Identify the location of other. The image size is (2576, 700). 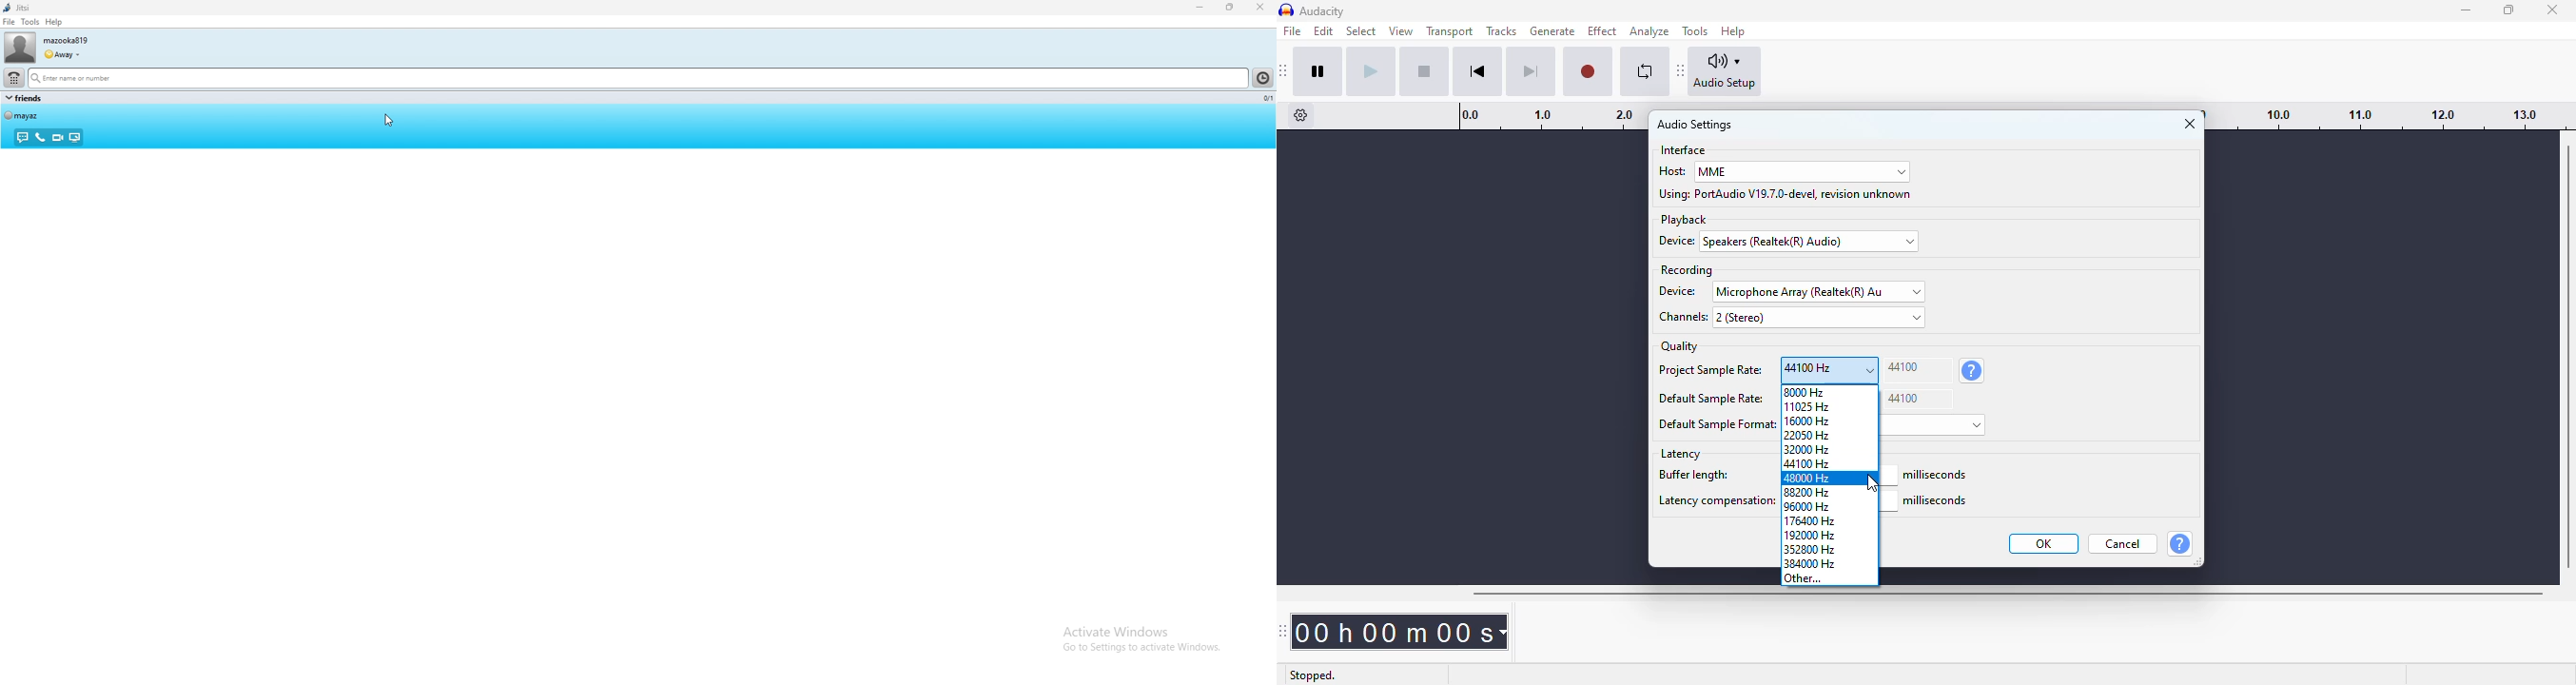
(1829, 578).